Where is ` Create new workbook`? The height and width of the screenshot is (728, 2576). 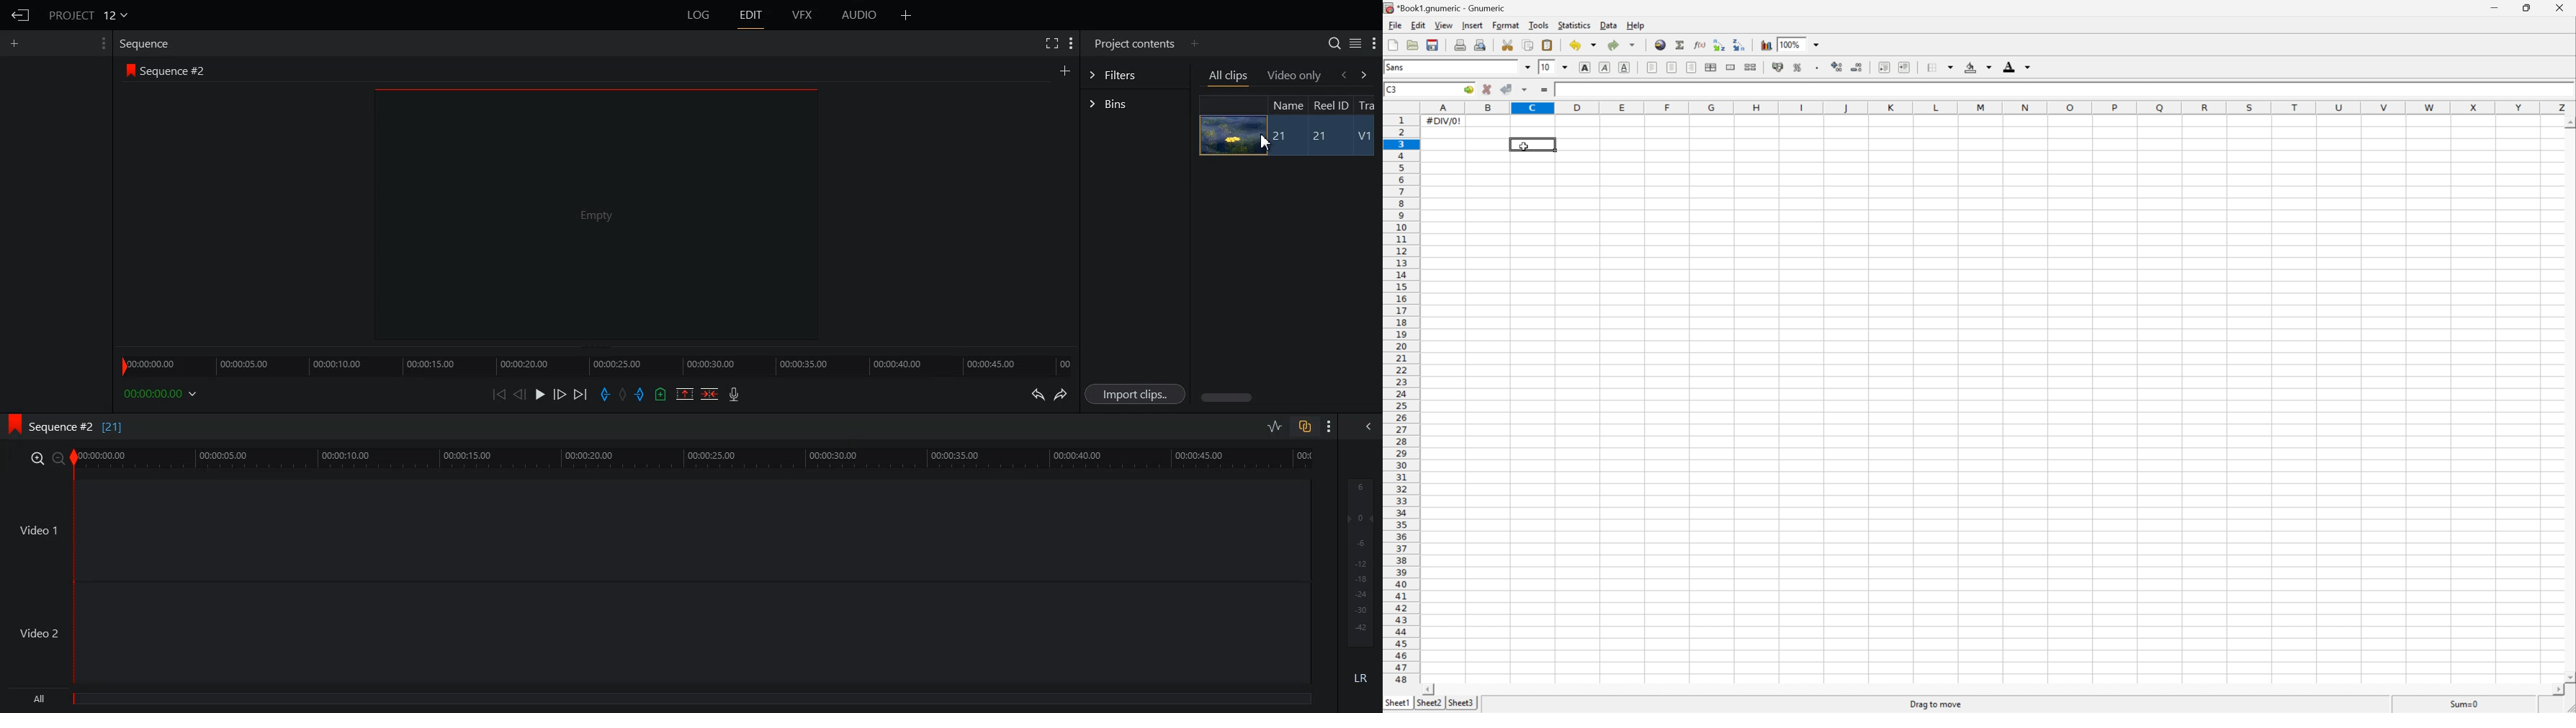
 Create new workbook is located at coordinates (1392, 45).